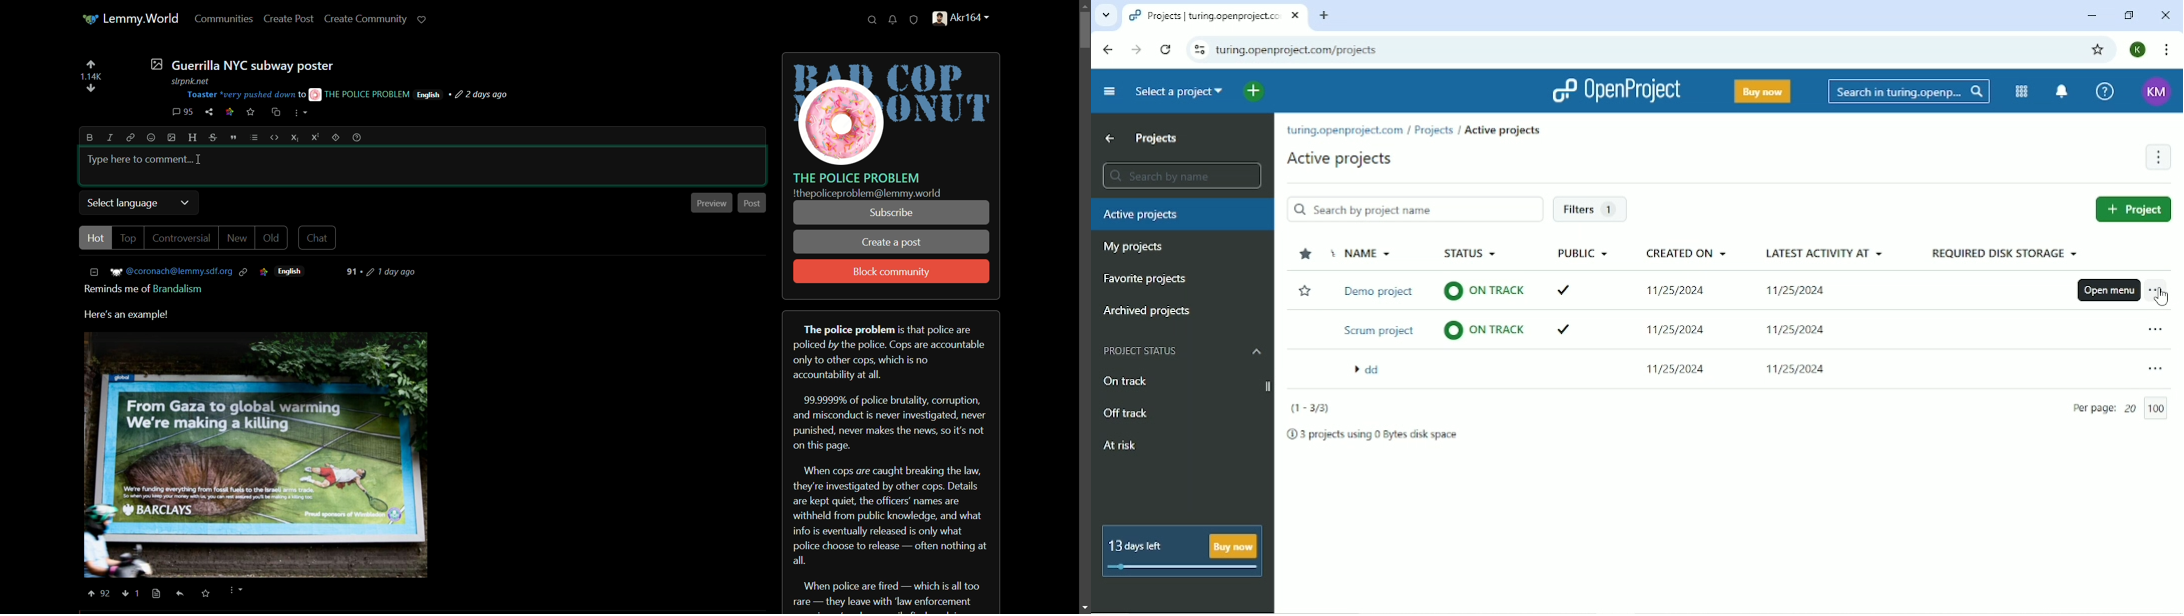 This screenshot has height=616, width=2184. Describe the element at coordinates (257, 455) in the screenshot. I see `image` at that location.